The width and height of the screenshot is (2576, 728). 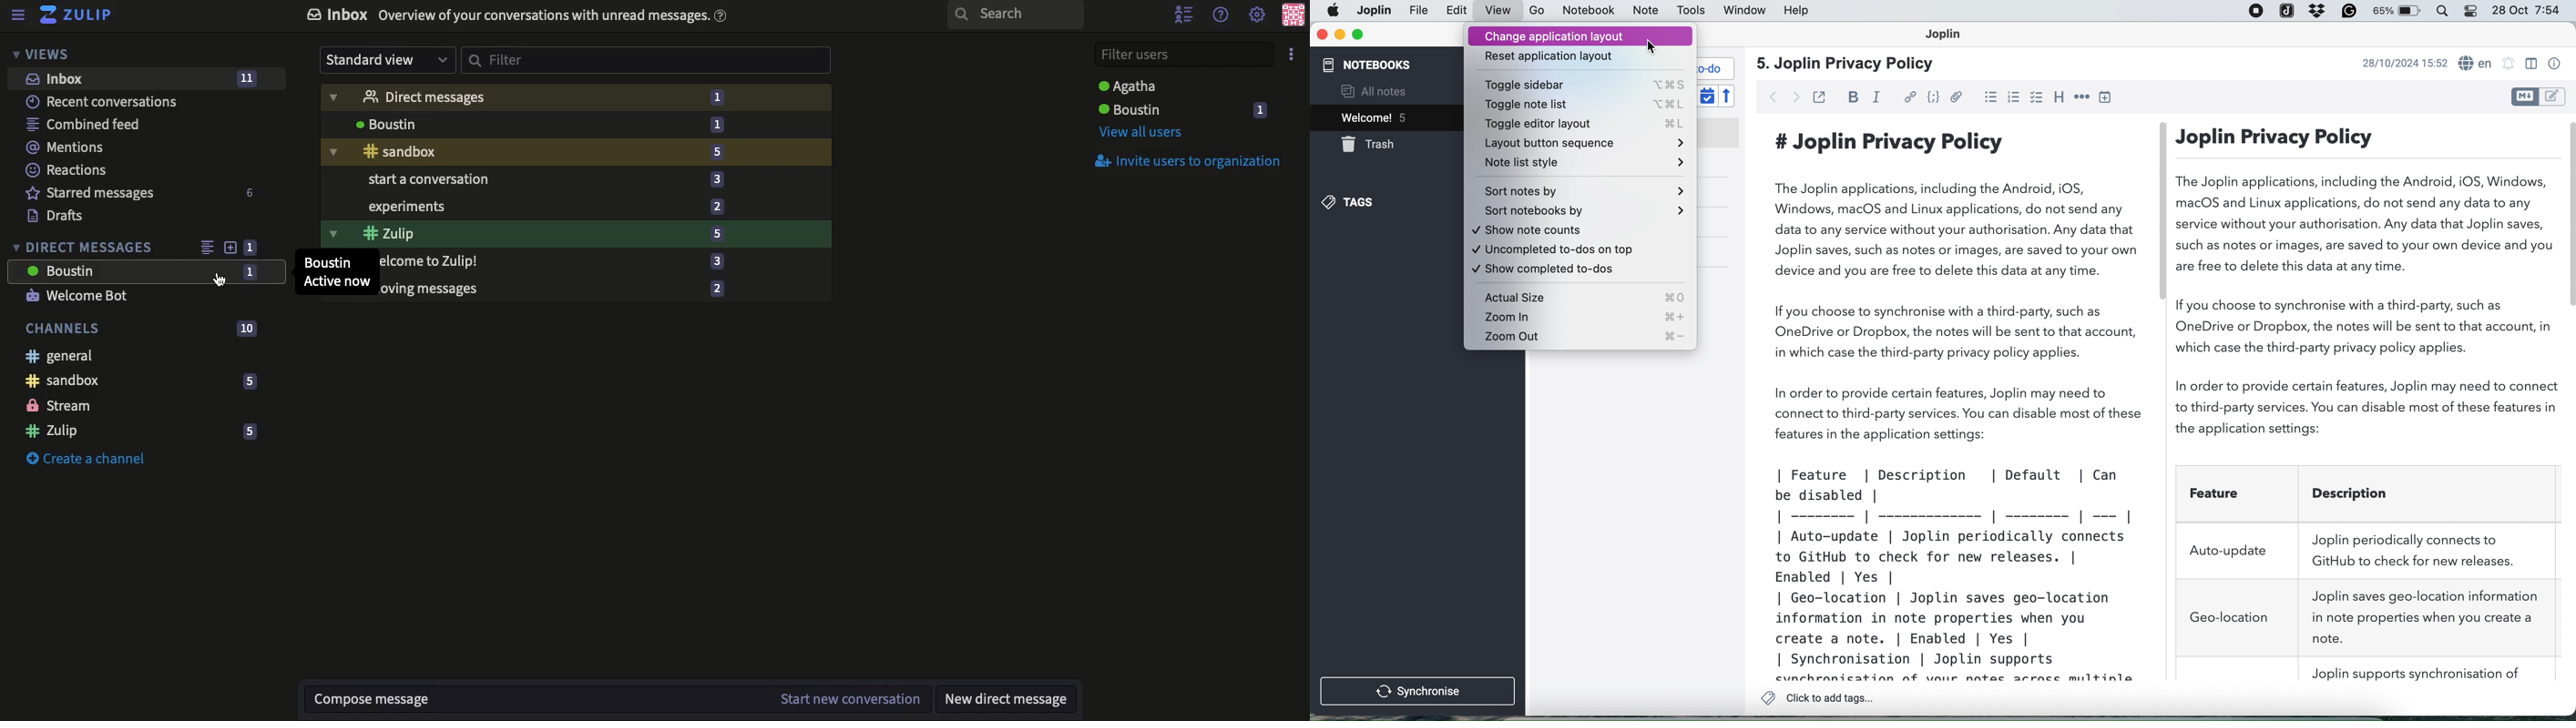 I want to click on Drafts, so click(x=54, y=217).